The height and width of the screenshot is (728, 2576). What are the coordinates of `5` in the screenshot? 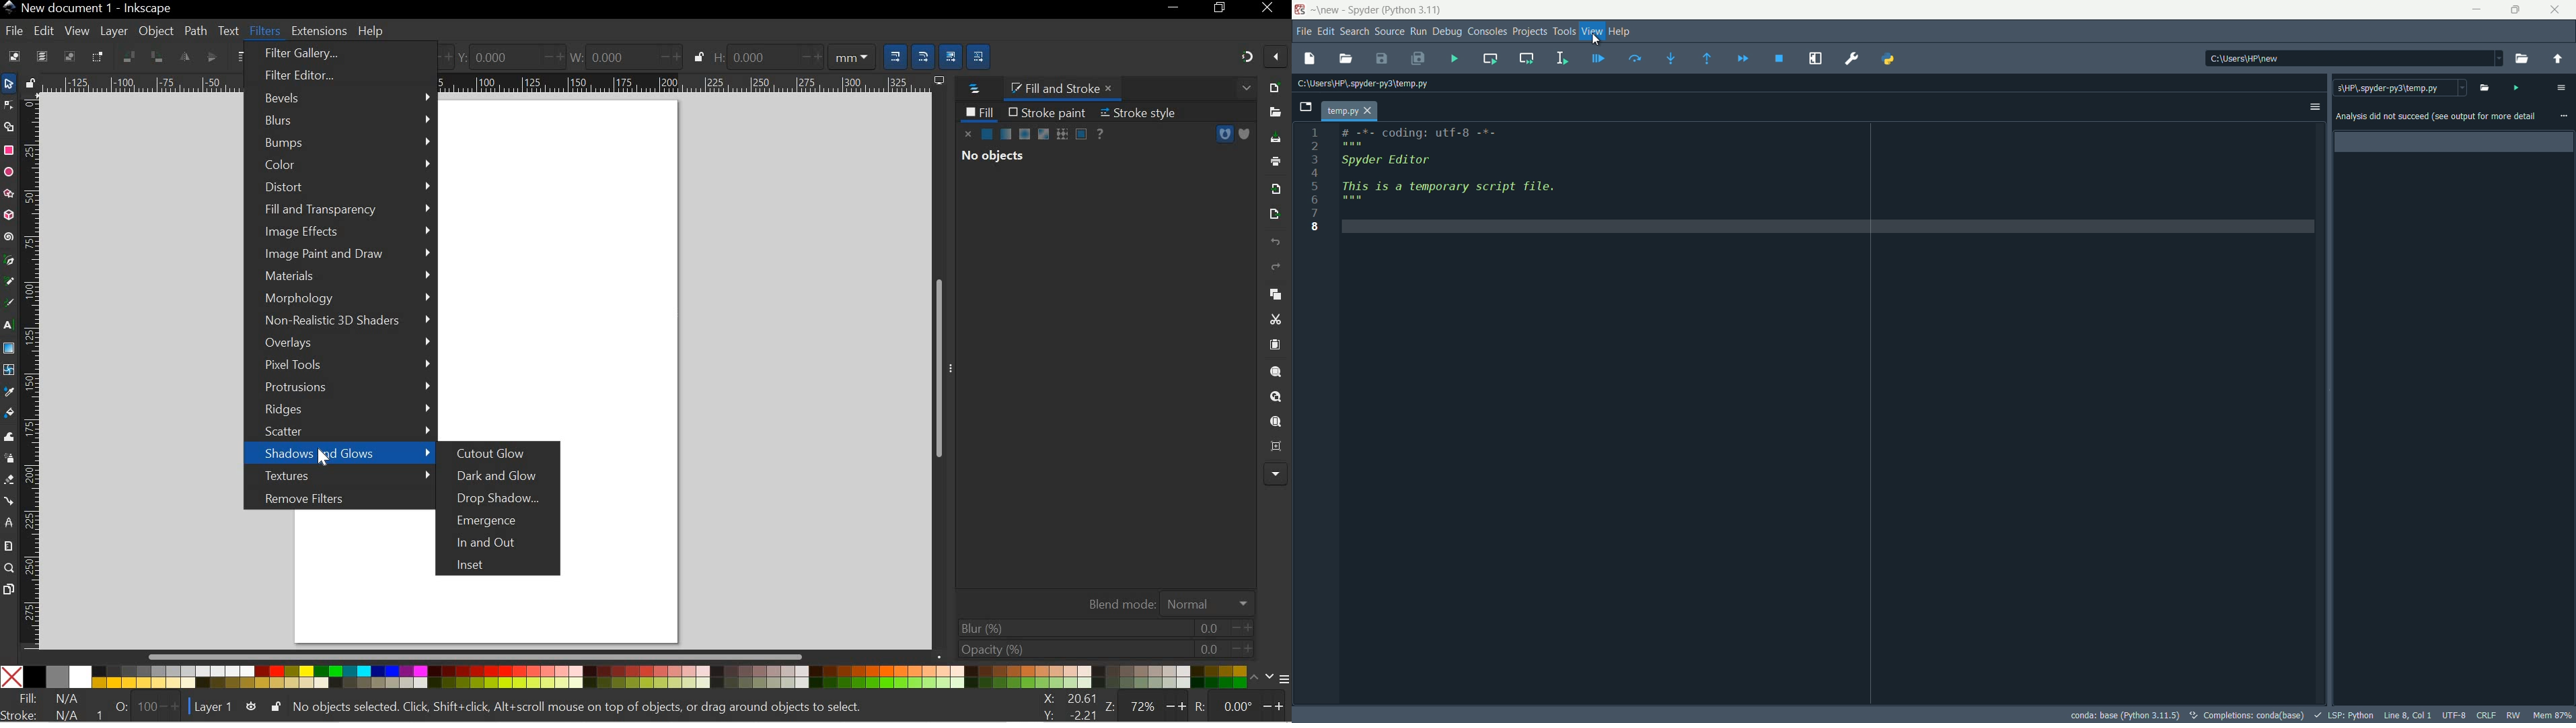 It's located at (1316, 186).